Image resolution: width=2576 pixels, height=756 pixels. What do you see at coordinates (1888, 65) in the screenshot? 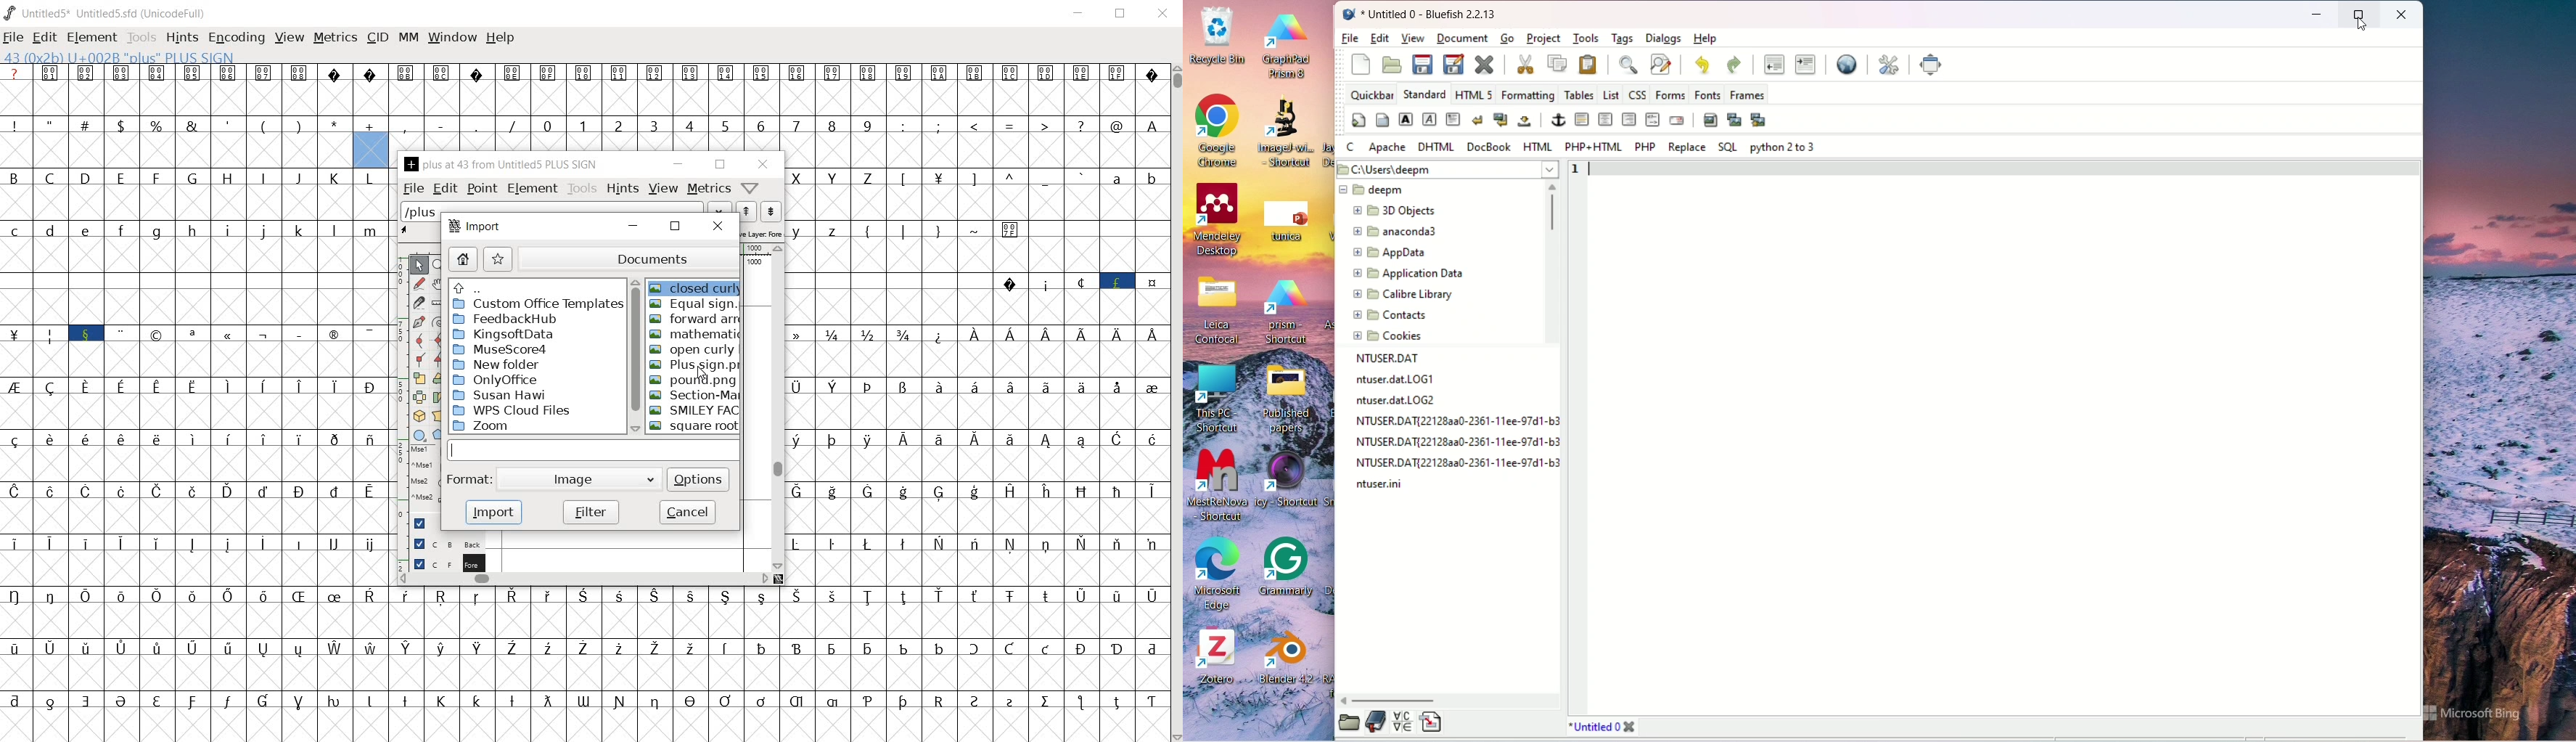
I see `edit preferences` at bounding box center [1888, 65].